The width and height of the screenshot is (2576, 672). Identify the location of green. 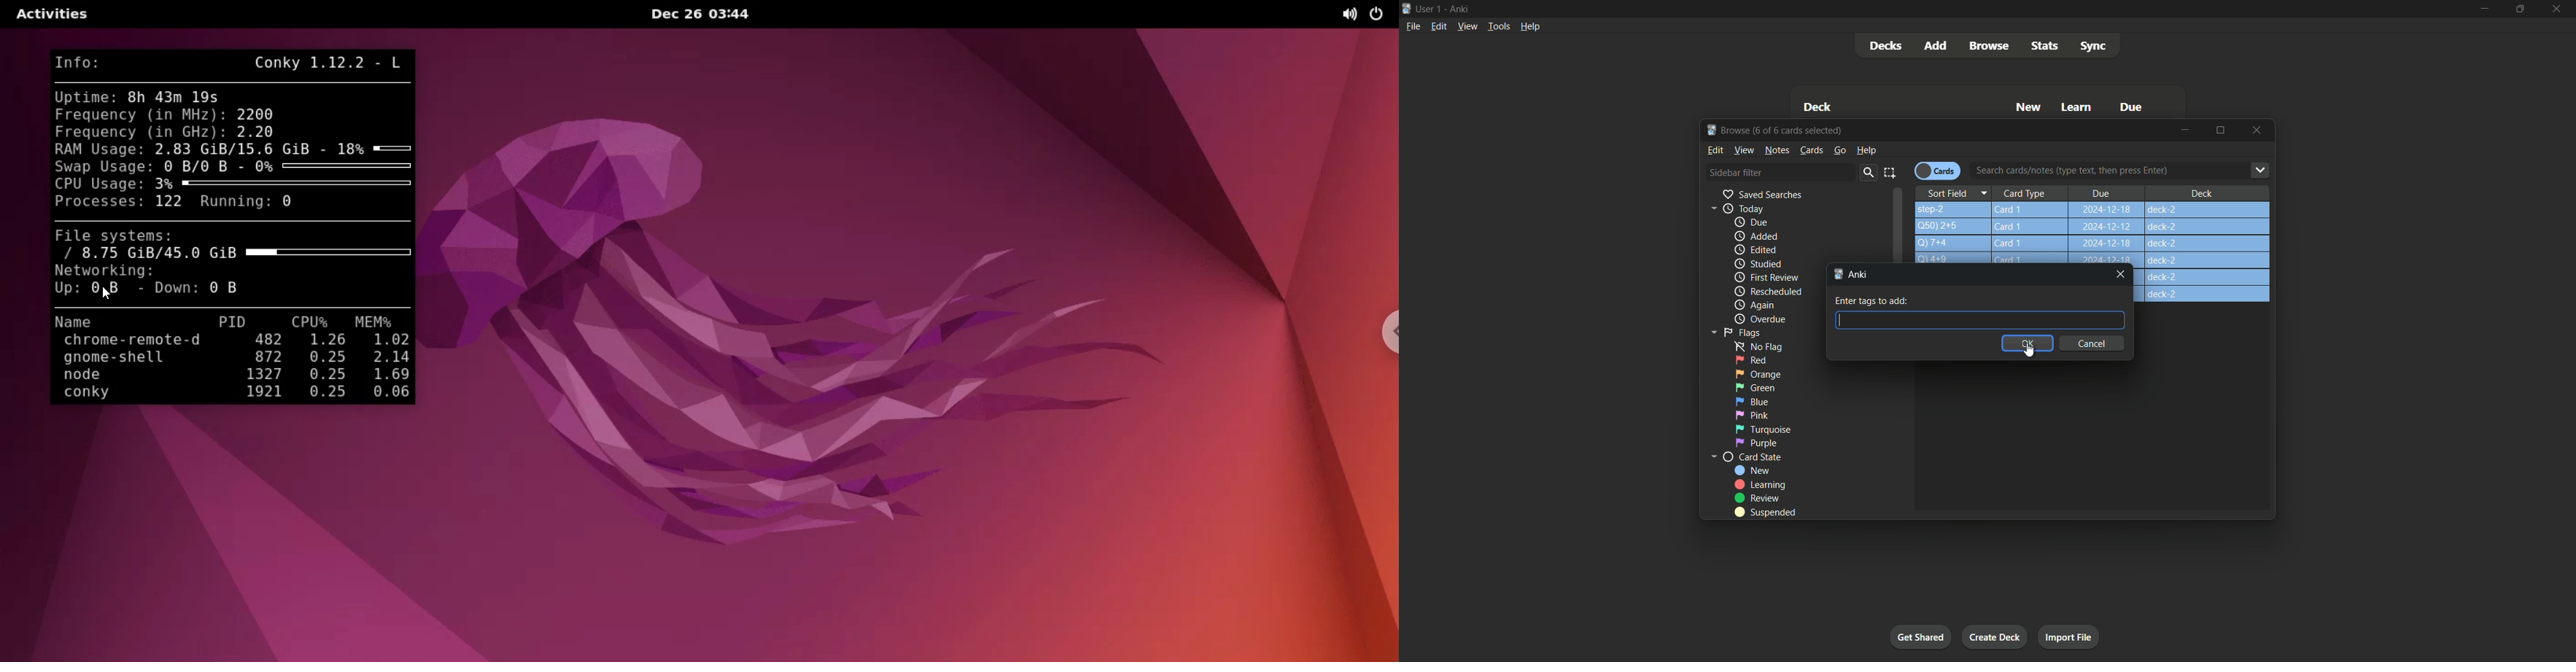
(1755, 388).